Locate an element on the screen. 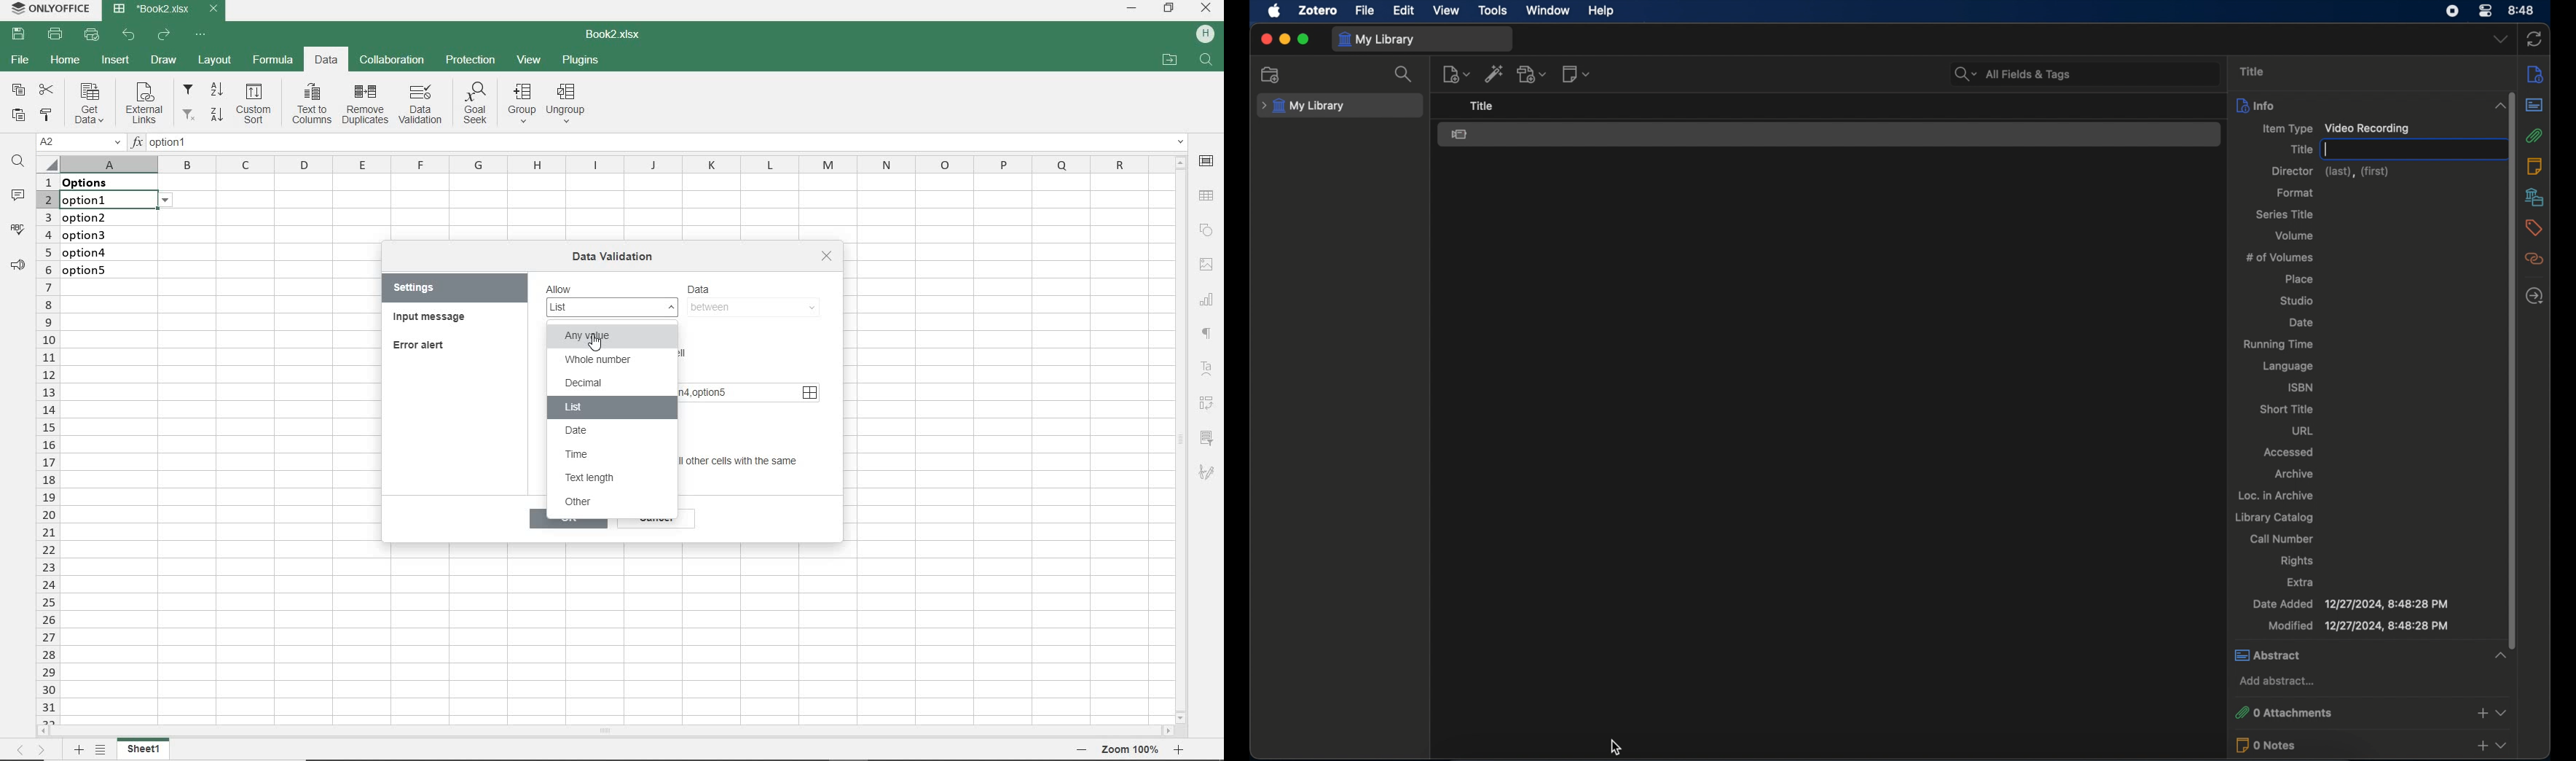  volume is located at coordinates (2294, 235).